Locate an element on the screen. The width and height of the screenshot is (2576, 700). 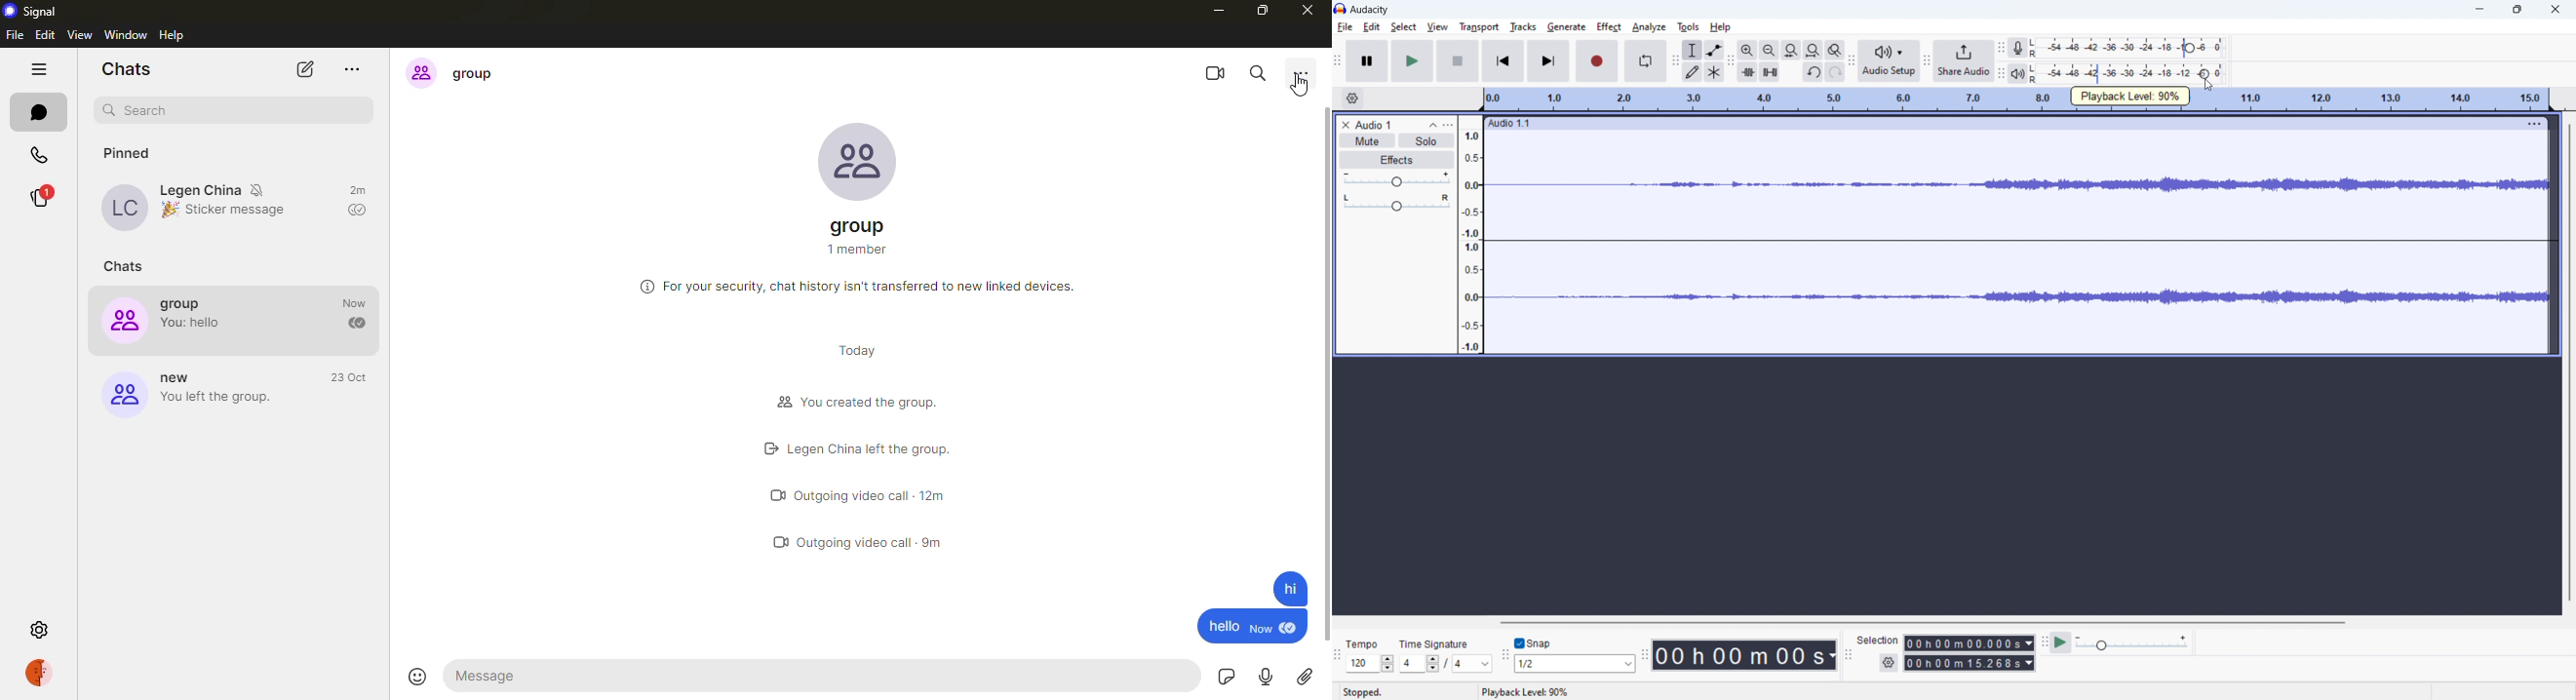
You: hello is located at coordinates (191, 324).